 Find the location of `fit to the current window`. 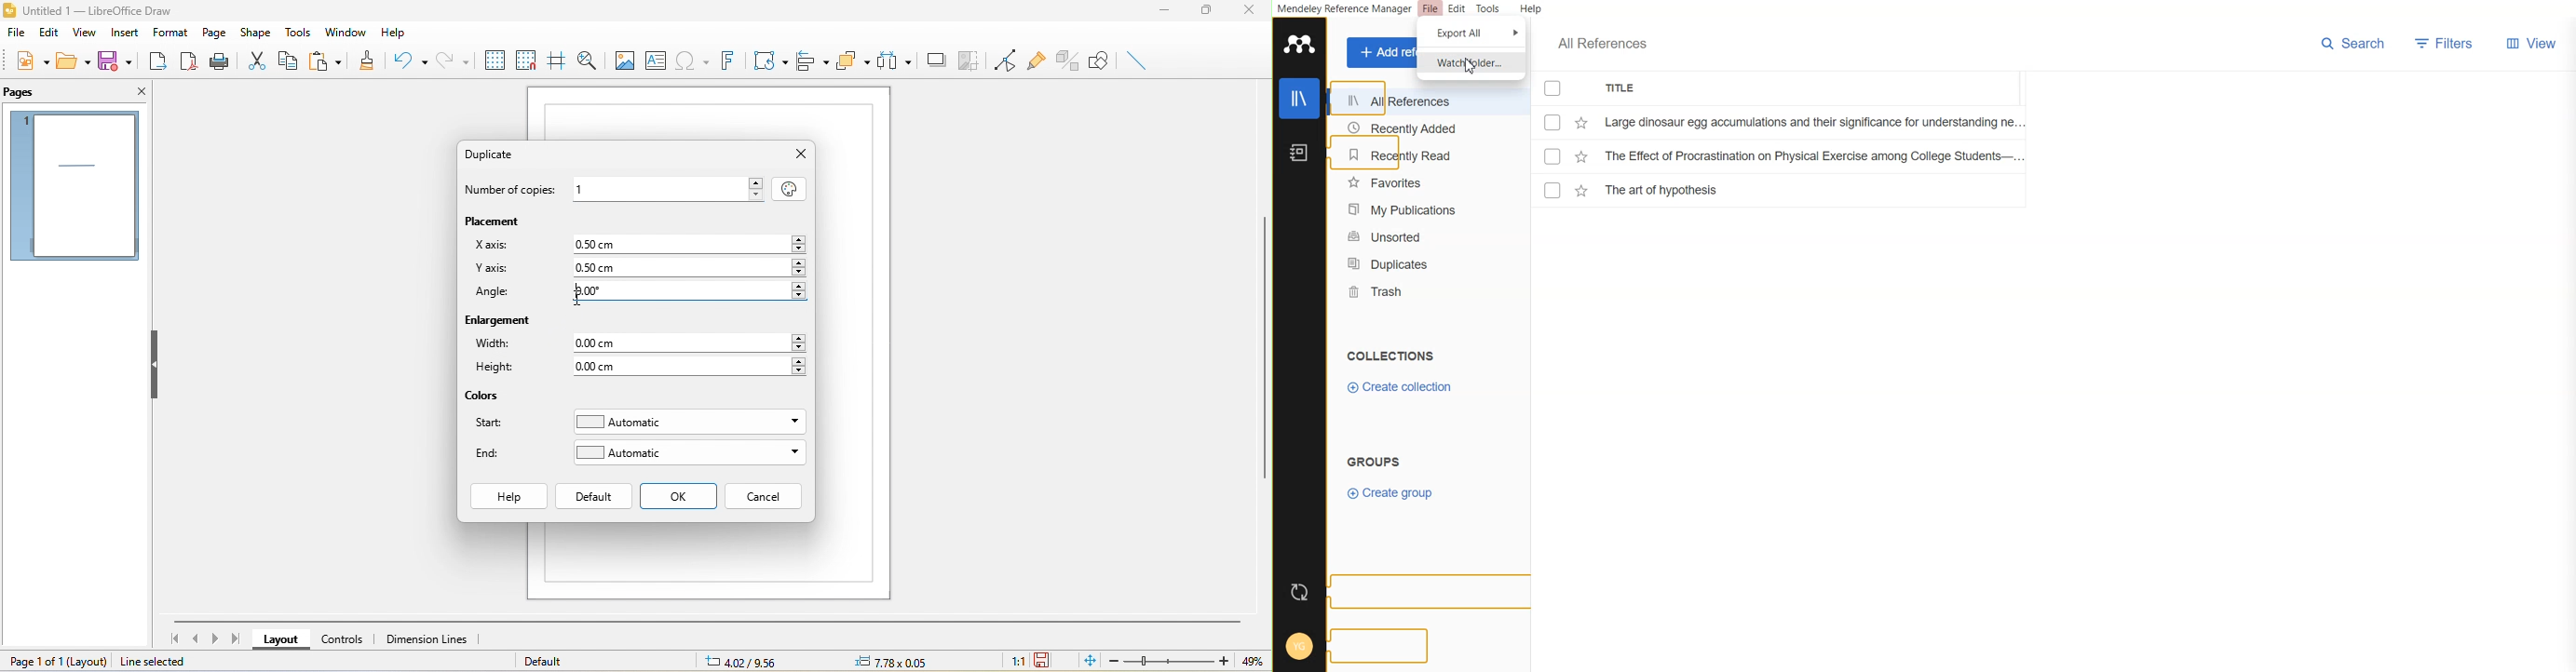

fit to the current window is located at coordinates (1085, 662).